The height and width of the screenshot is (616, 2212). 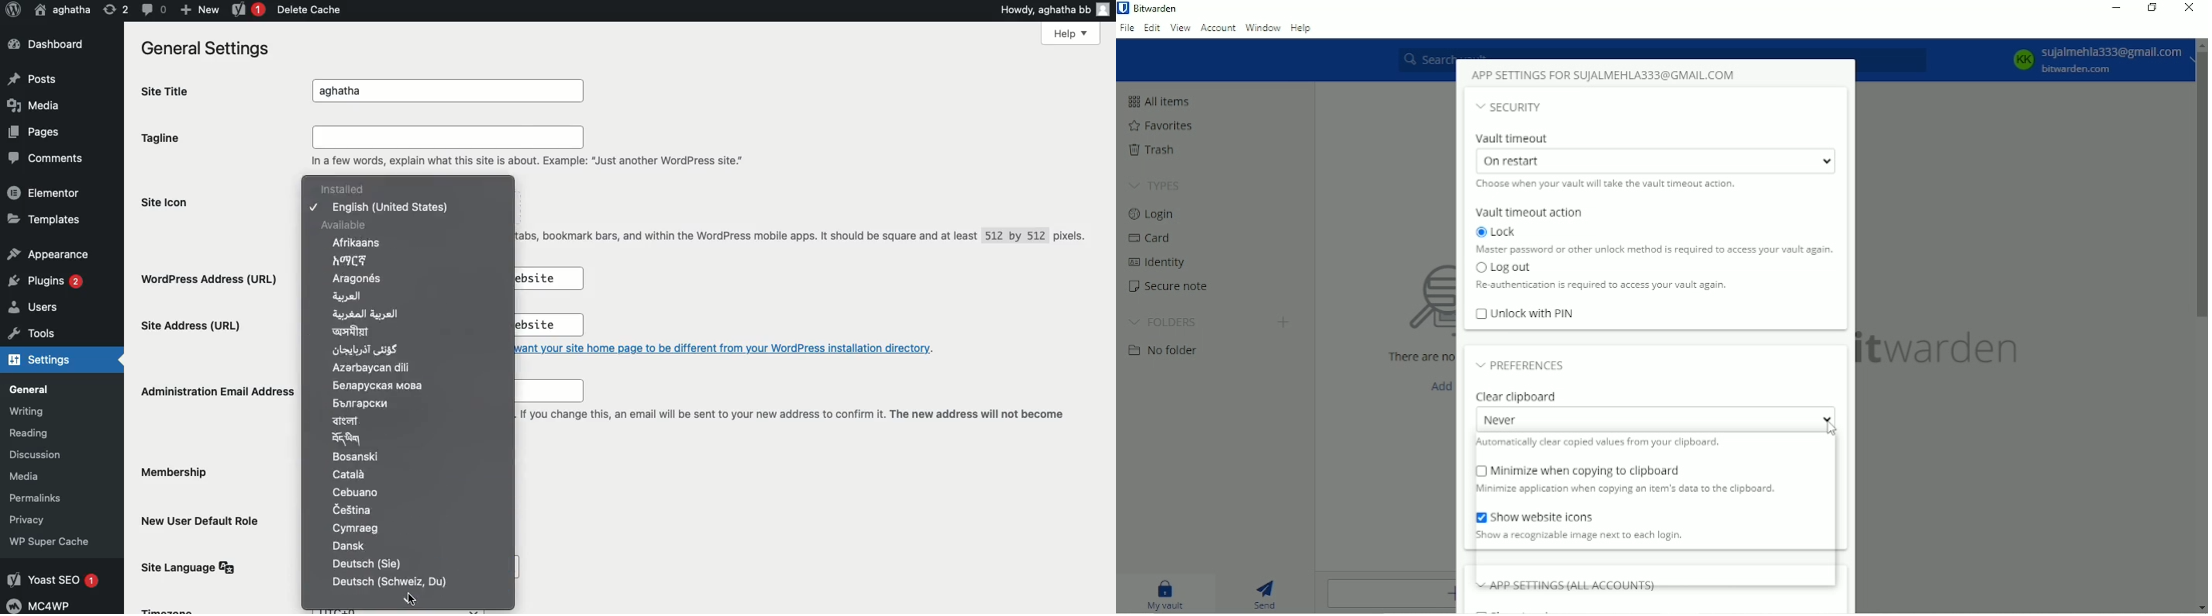 I want to click on Plugins, so click(x=49, y=281).